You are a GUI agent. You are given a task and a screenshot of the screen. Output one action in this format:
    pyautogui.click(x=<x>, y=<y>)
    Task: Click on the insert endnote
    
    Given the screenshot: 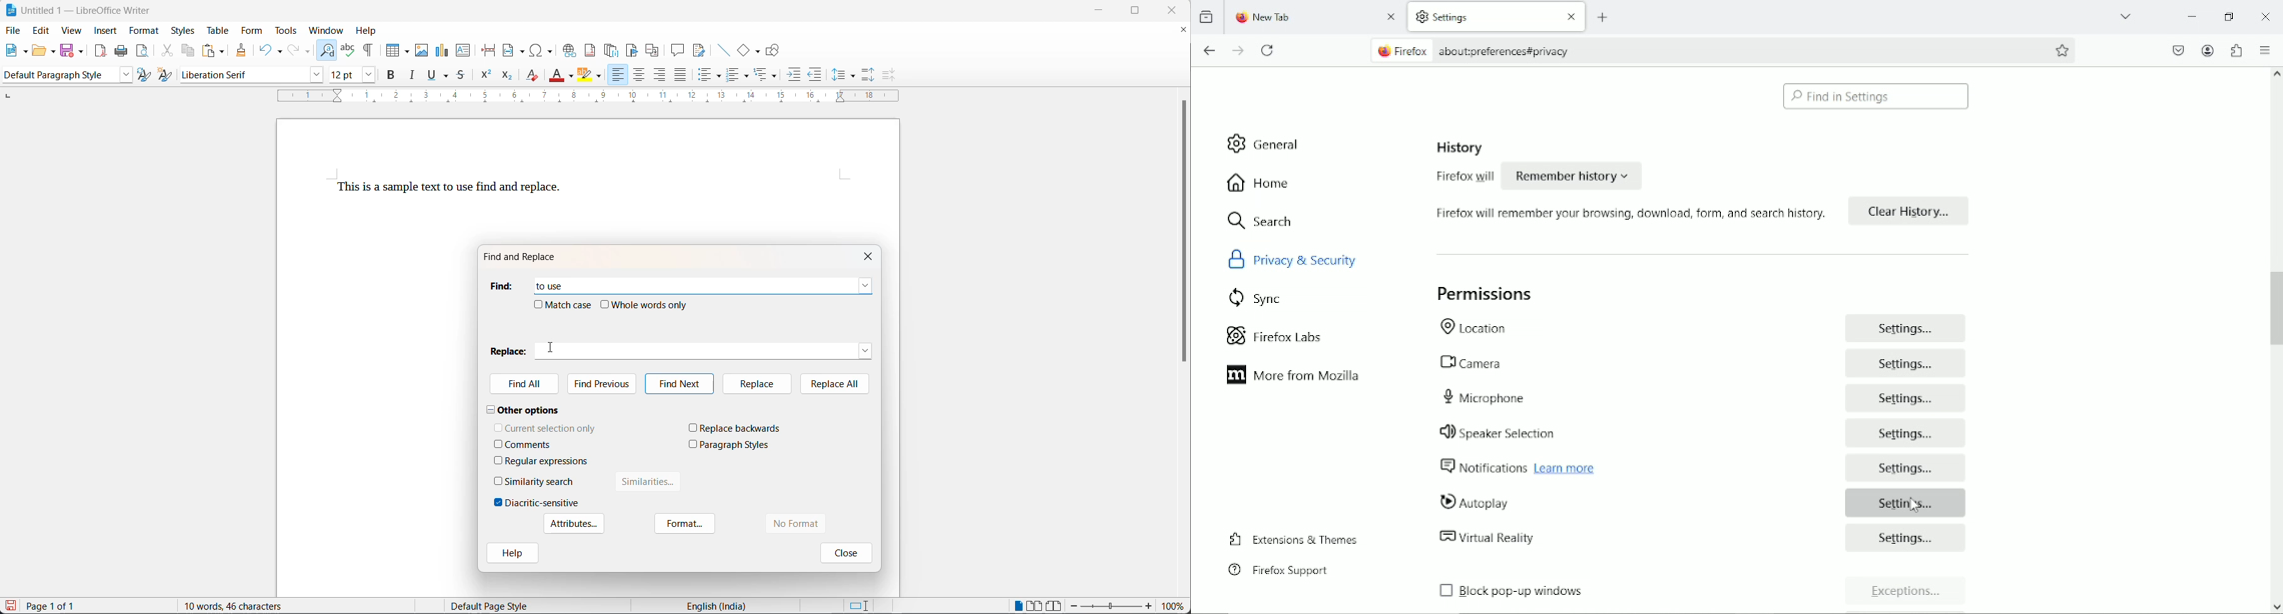 What is the action you would take?
    pyautogui.click(x=613, y=50)
    